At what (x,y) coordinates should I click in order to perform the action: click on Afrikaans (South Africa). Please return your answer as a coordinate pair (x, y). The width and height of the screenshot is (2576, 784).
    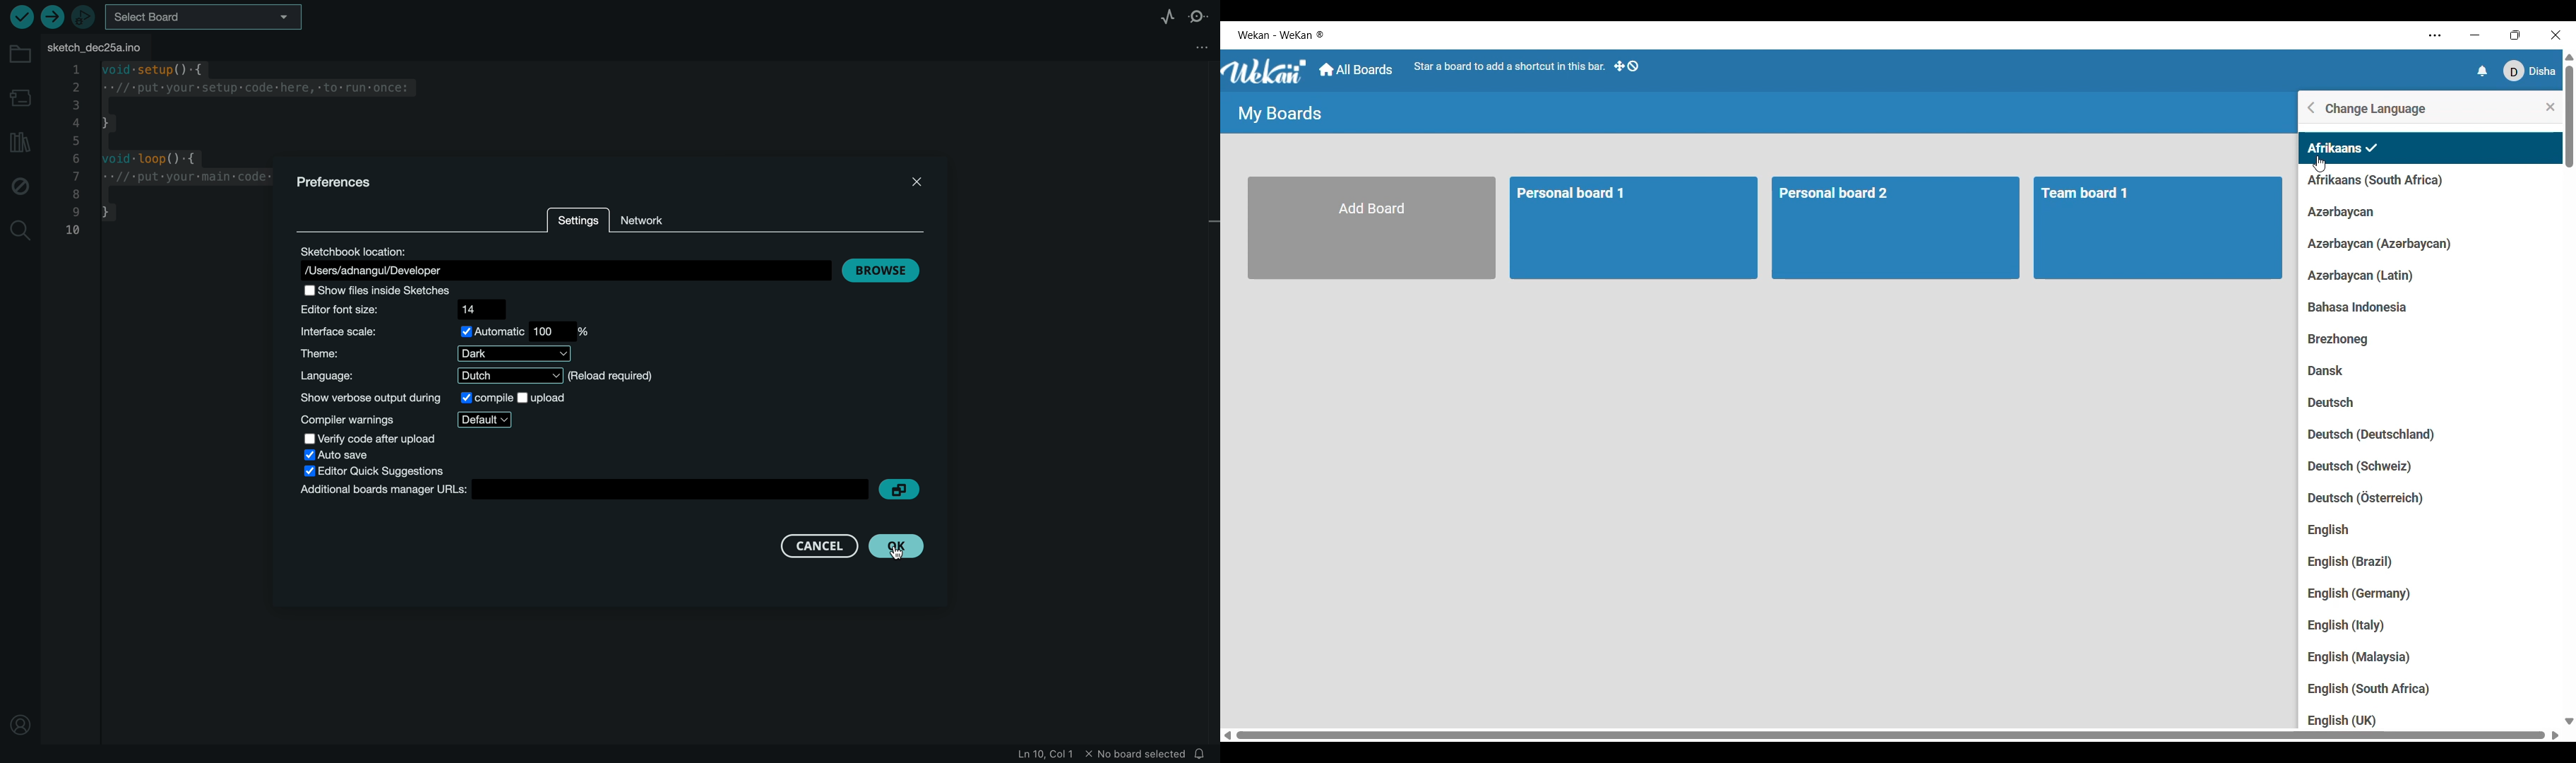
    Looking at the image, I should click on (2388, 179).